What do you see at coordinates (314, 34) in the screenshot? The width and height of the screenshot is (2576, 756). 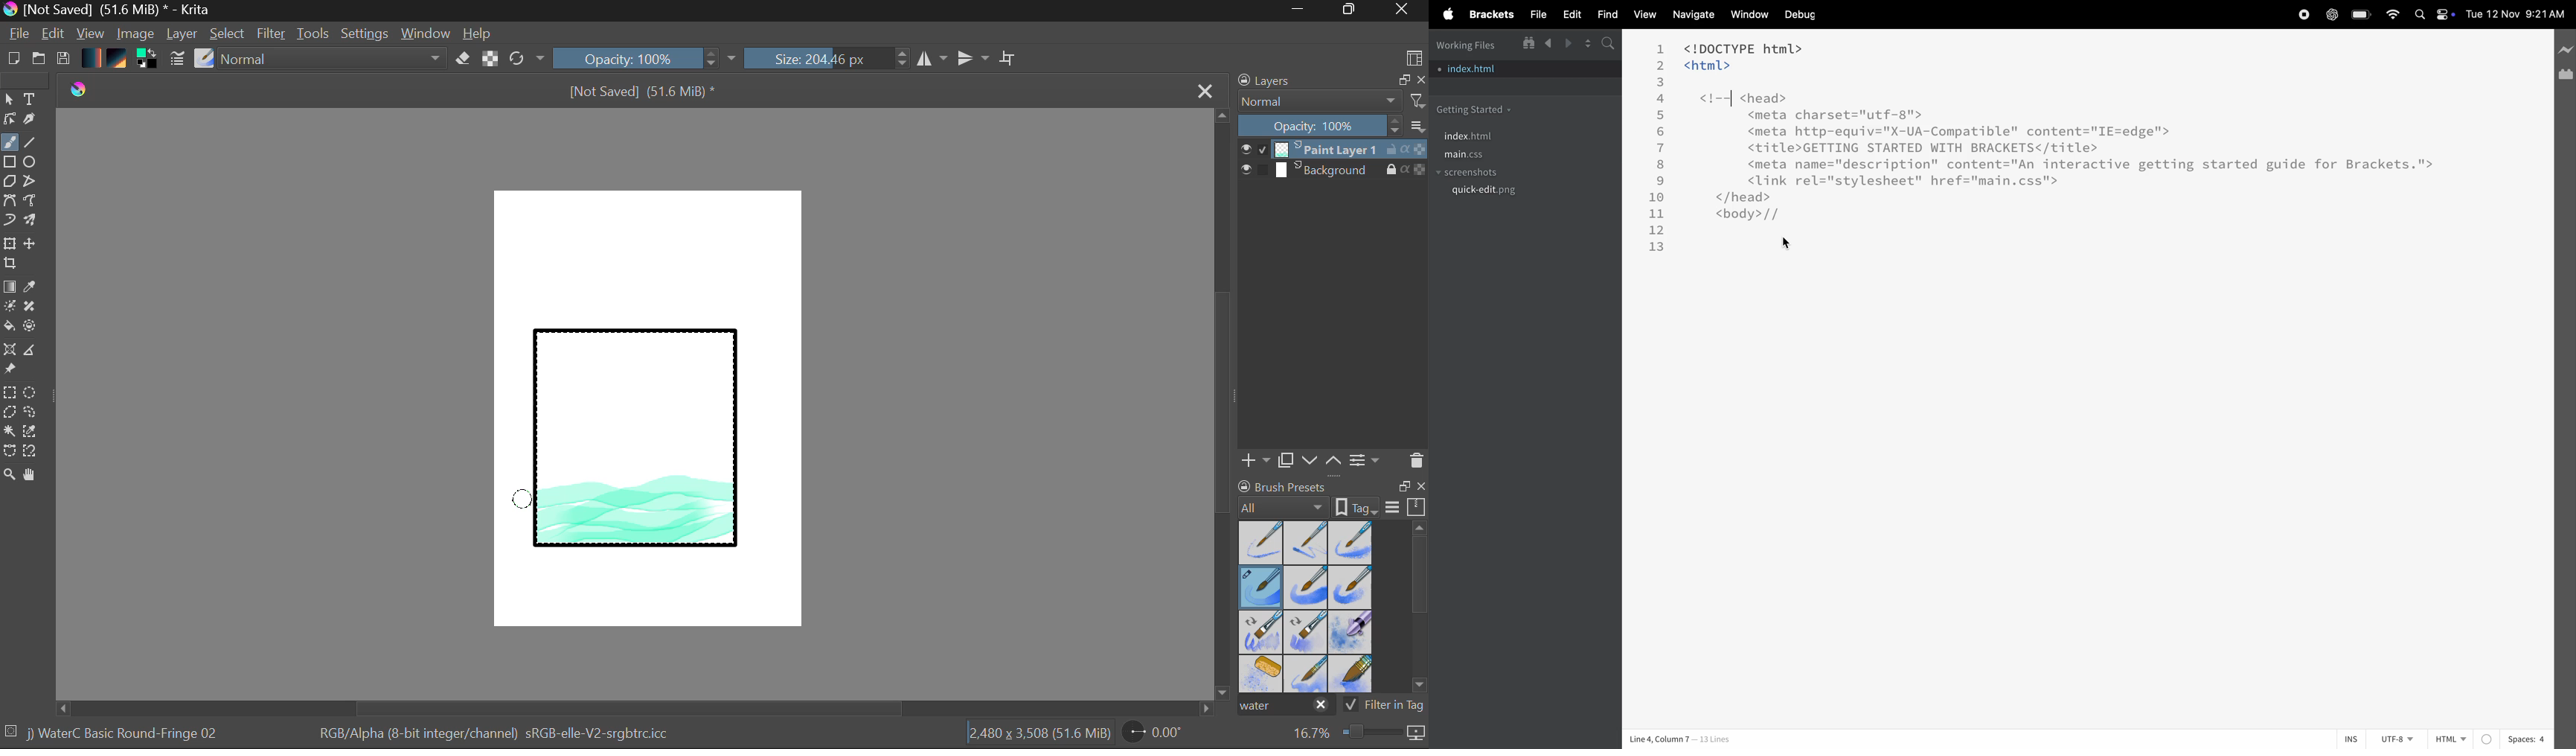 I see `Tools` at bounding box center [314, 34].